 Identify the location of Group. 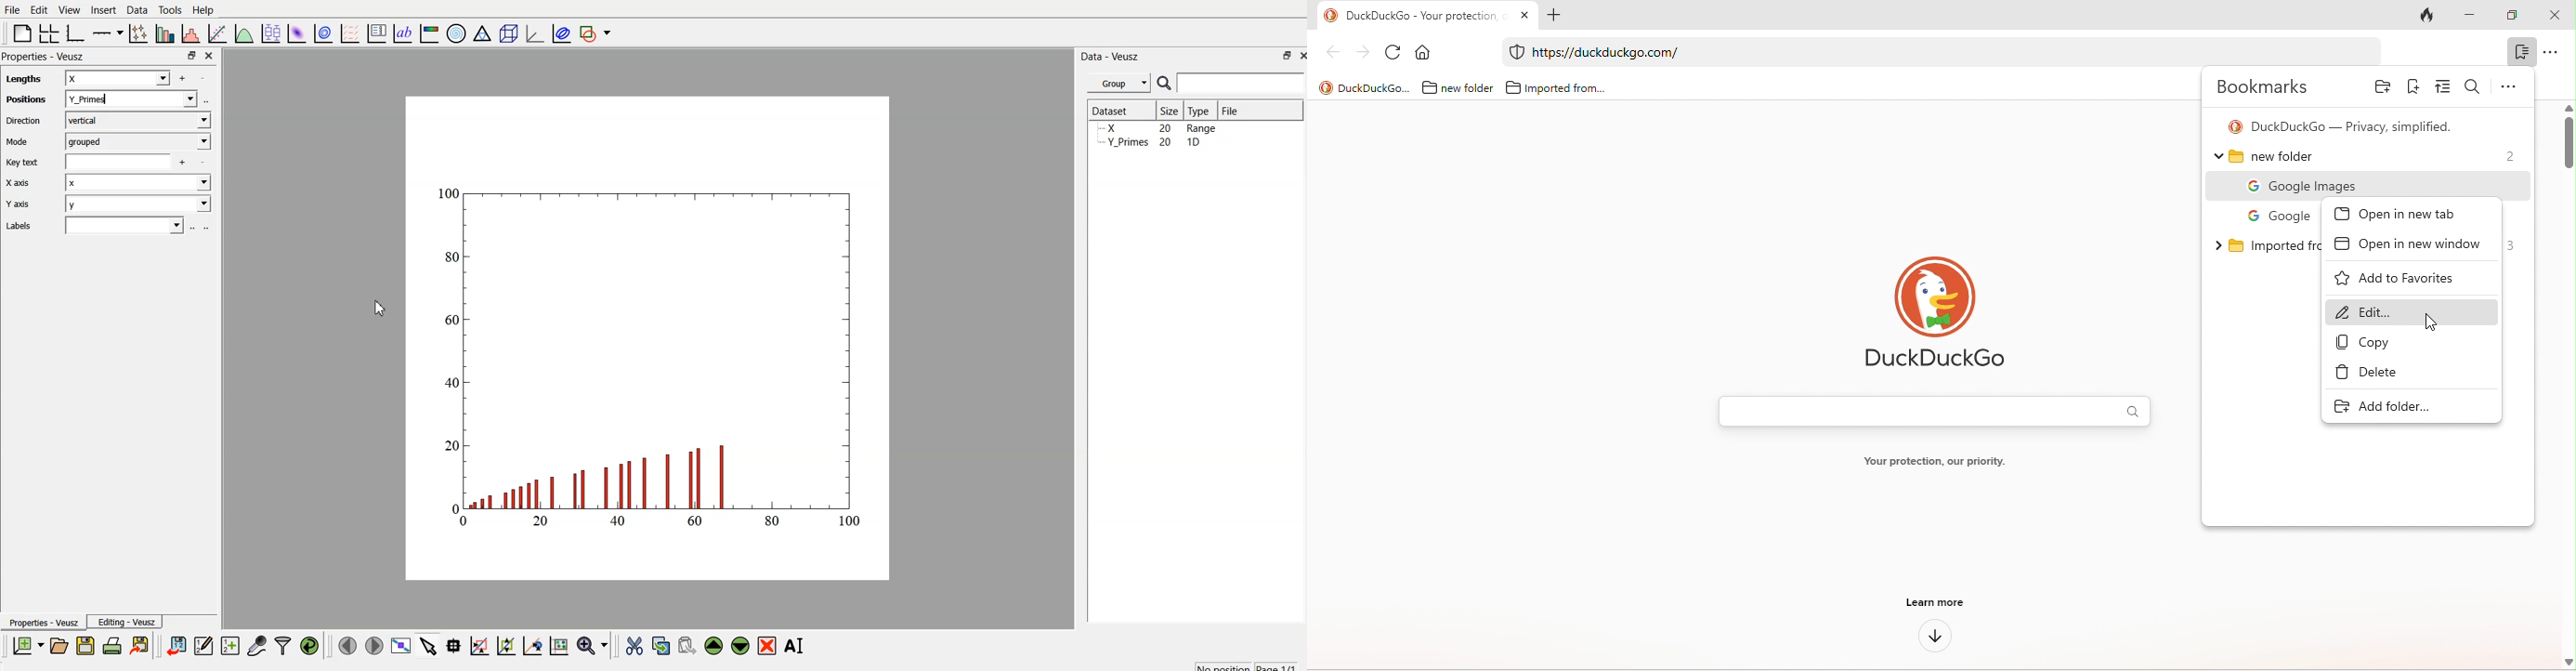
(1121, 81).